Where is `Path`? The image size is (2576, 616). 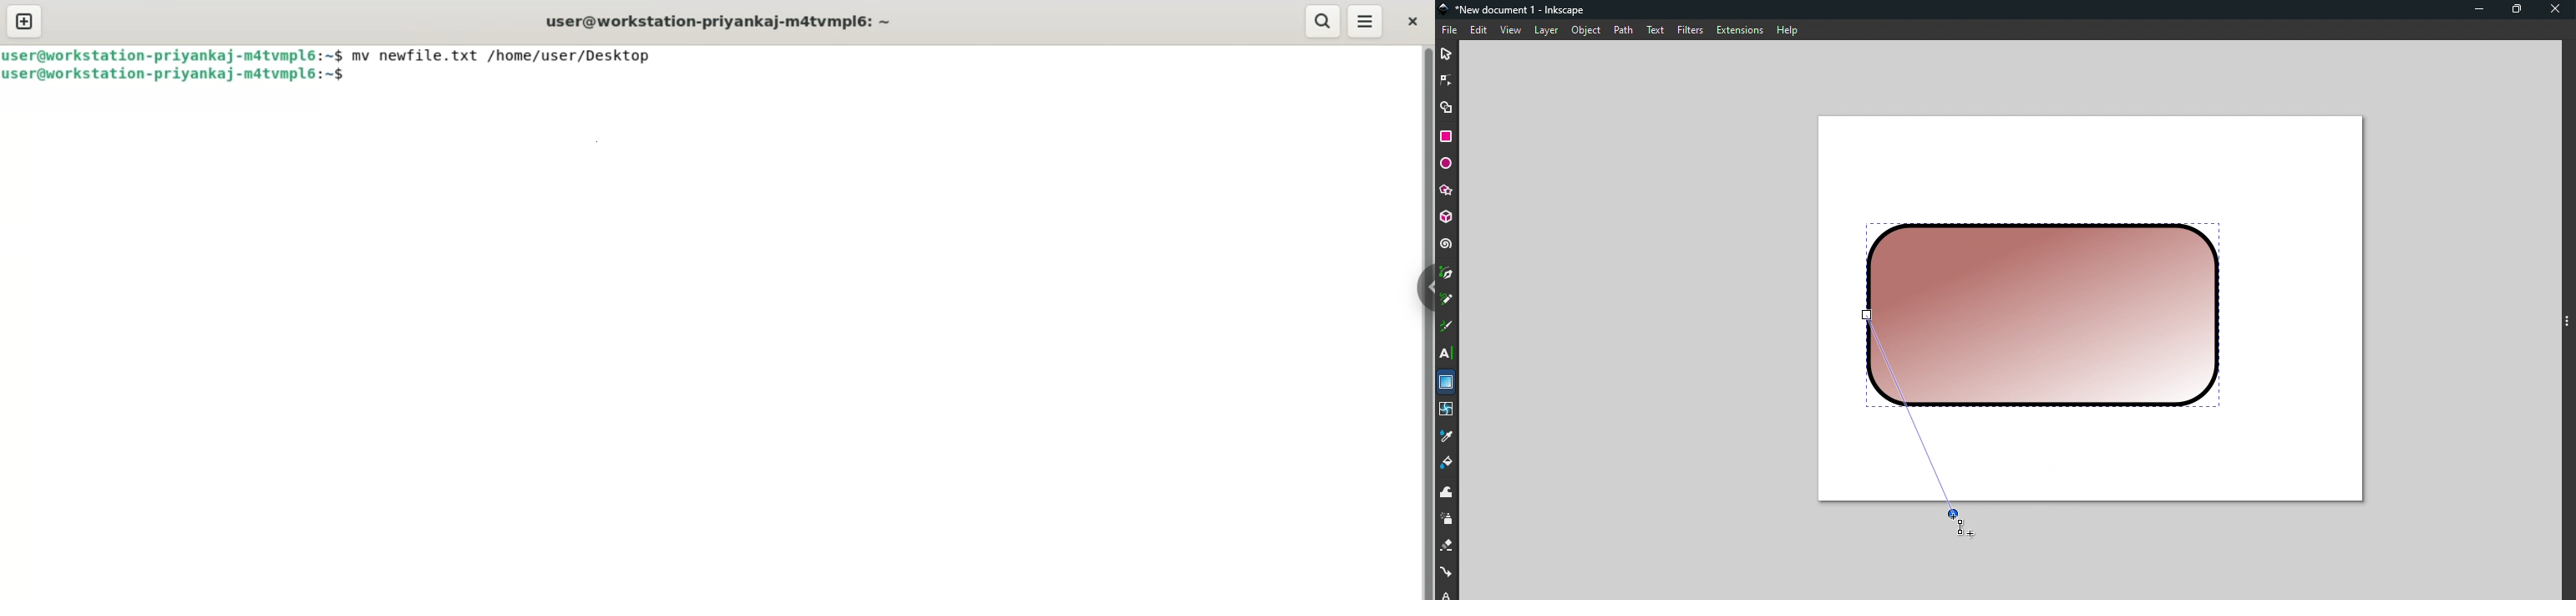 Path is located at coordinates (1620, 29).